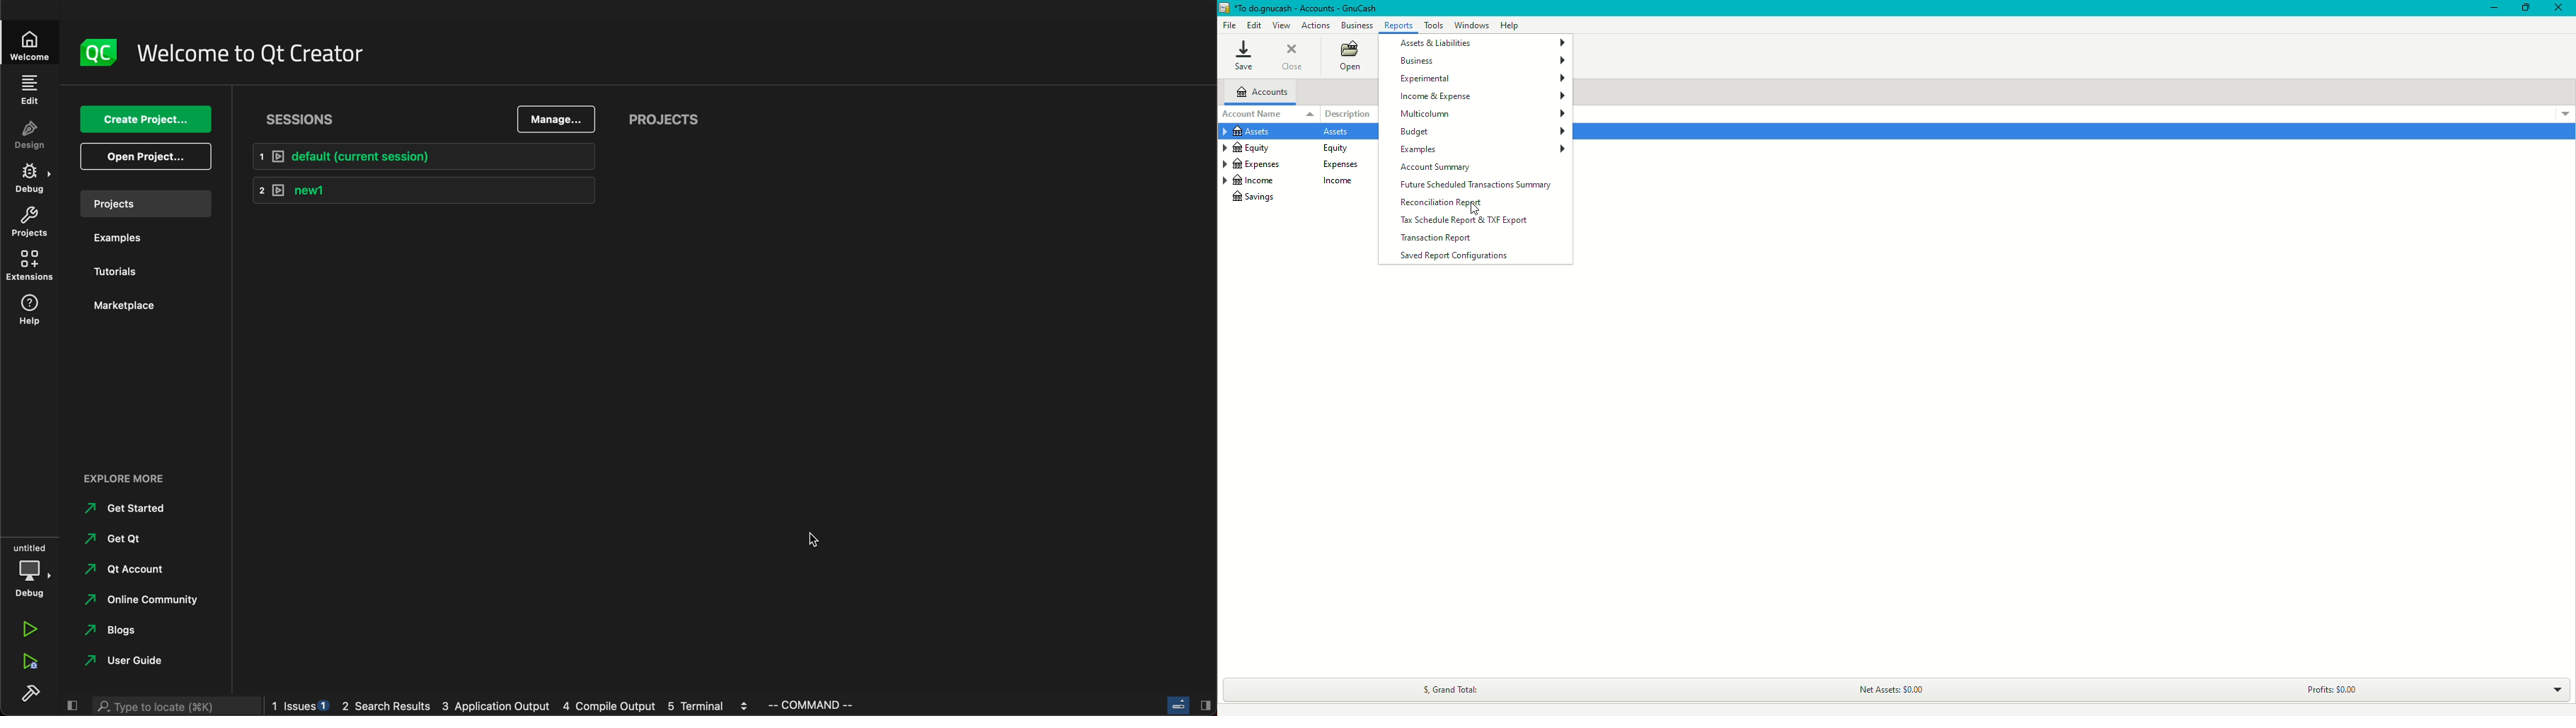 Image resolution: width=2576 pixels, height=728 pixels. Describe the element at coordinates (1484, 115) in the screenshot. I see `Multicolumn` at that location.